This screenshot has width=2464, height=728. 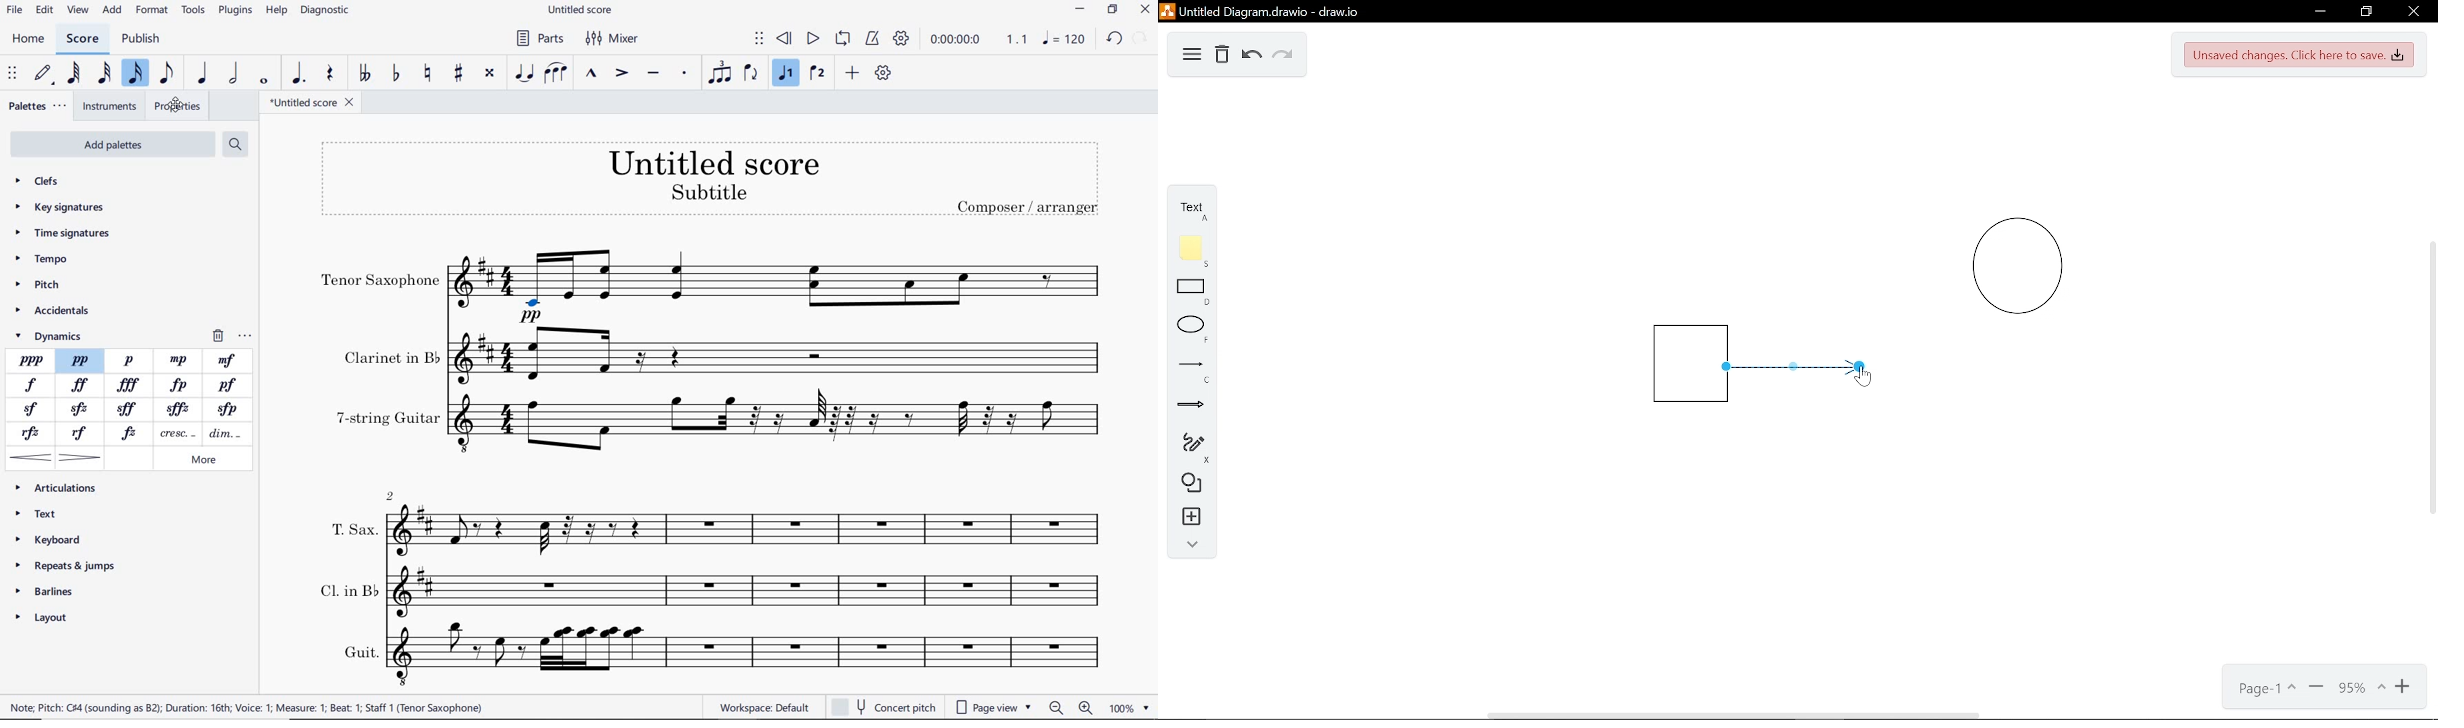 I want to click on REWIND, so click(x=785, y=39).